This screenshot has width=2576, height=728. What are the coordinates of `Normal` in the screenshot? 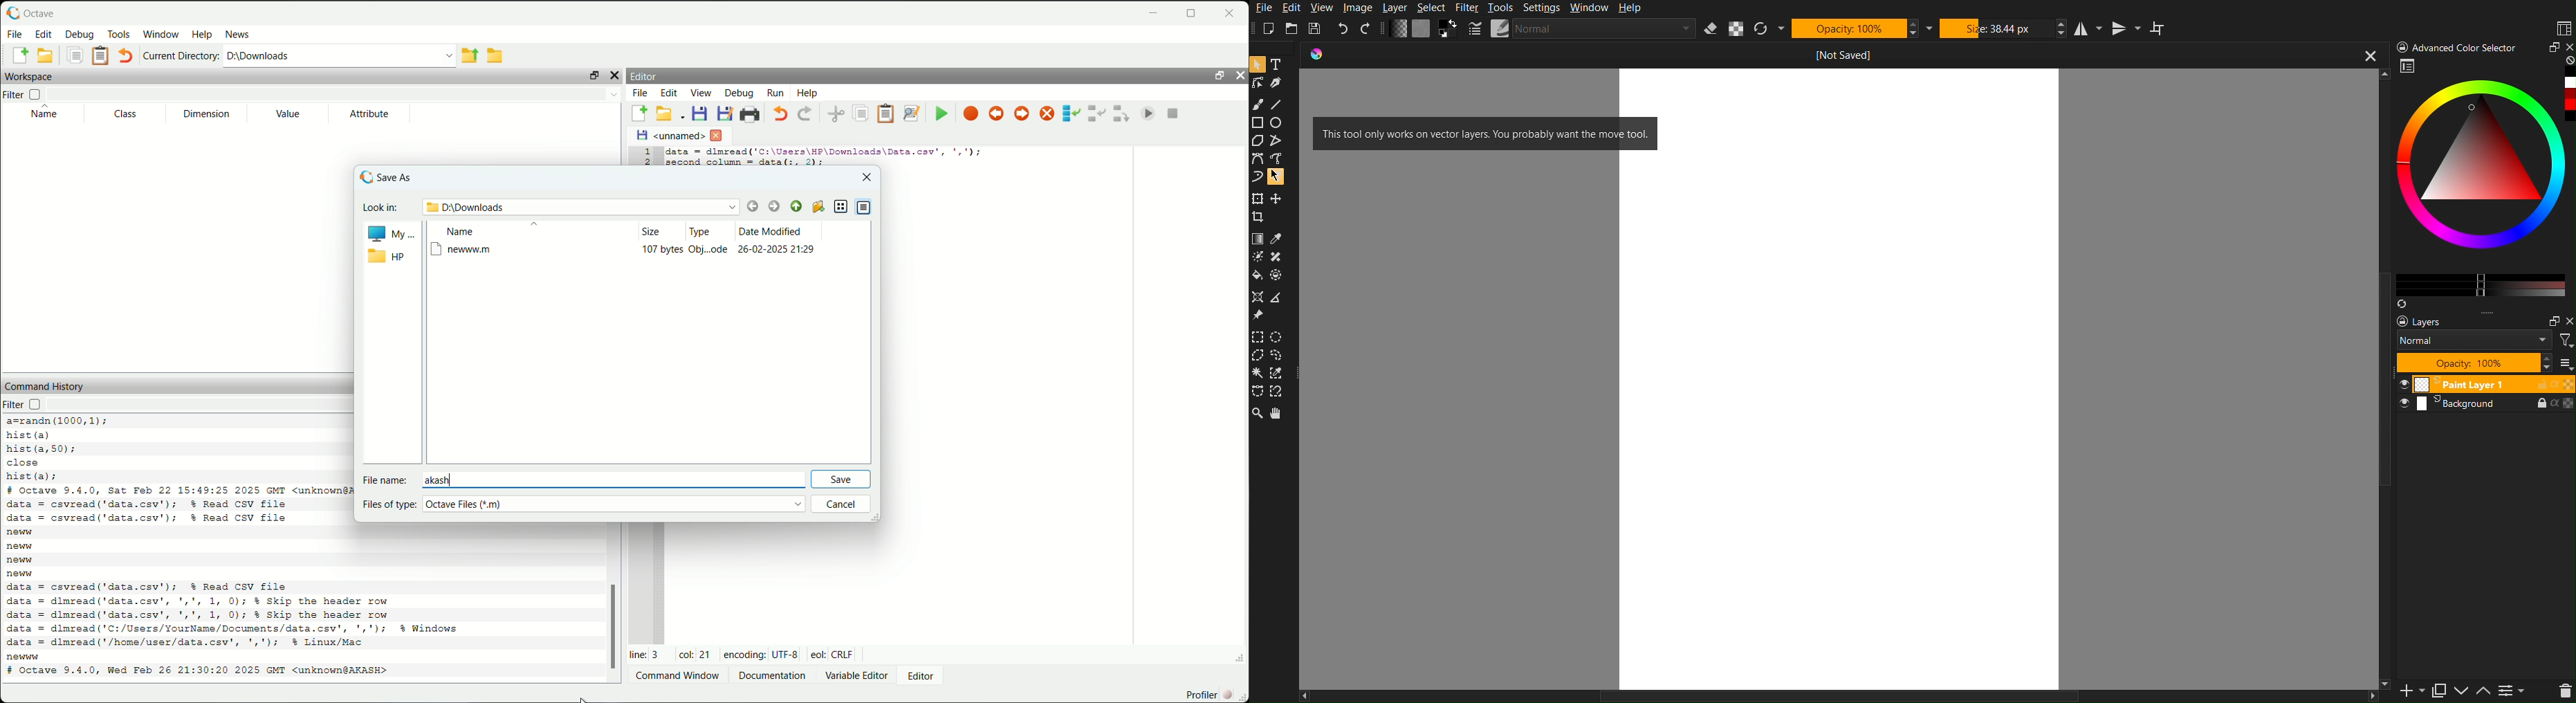 It's located at (2474, 340).